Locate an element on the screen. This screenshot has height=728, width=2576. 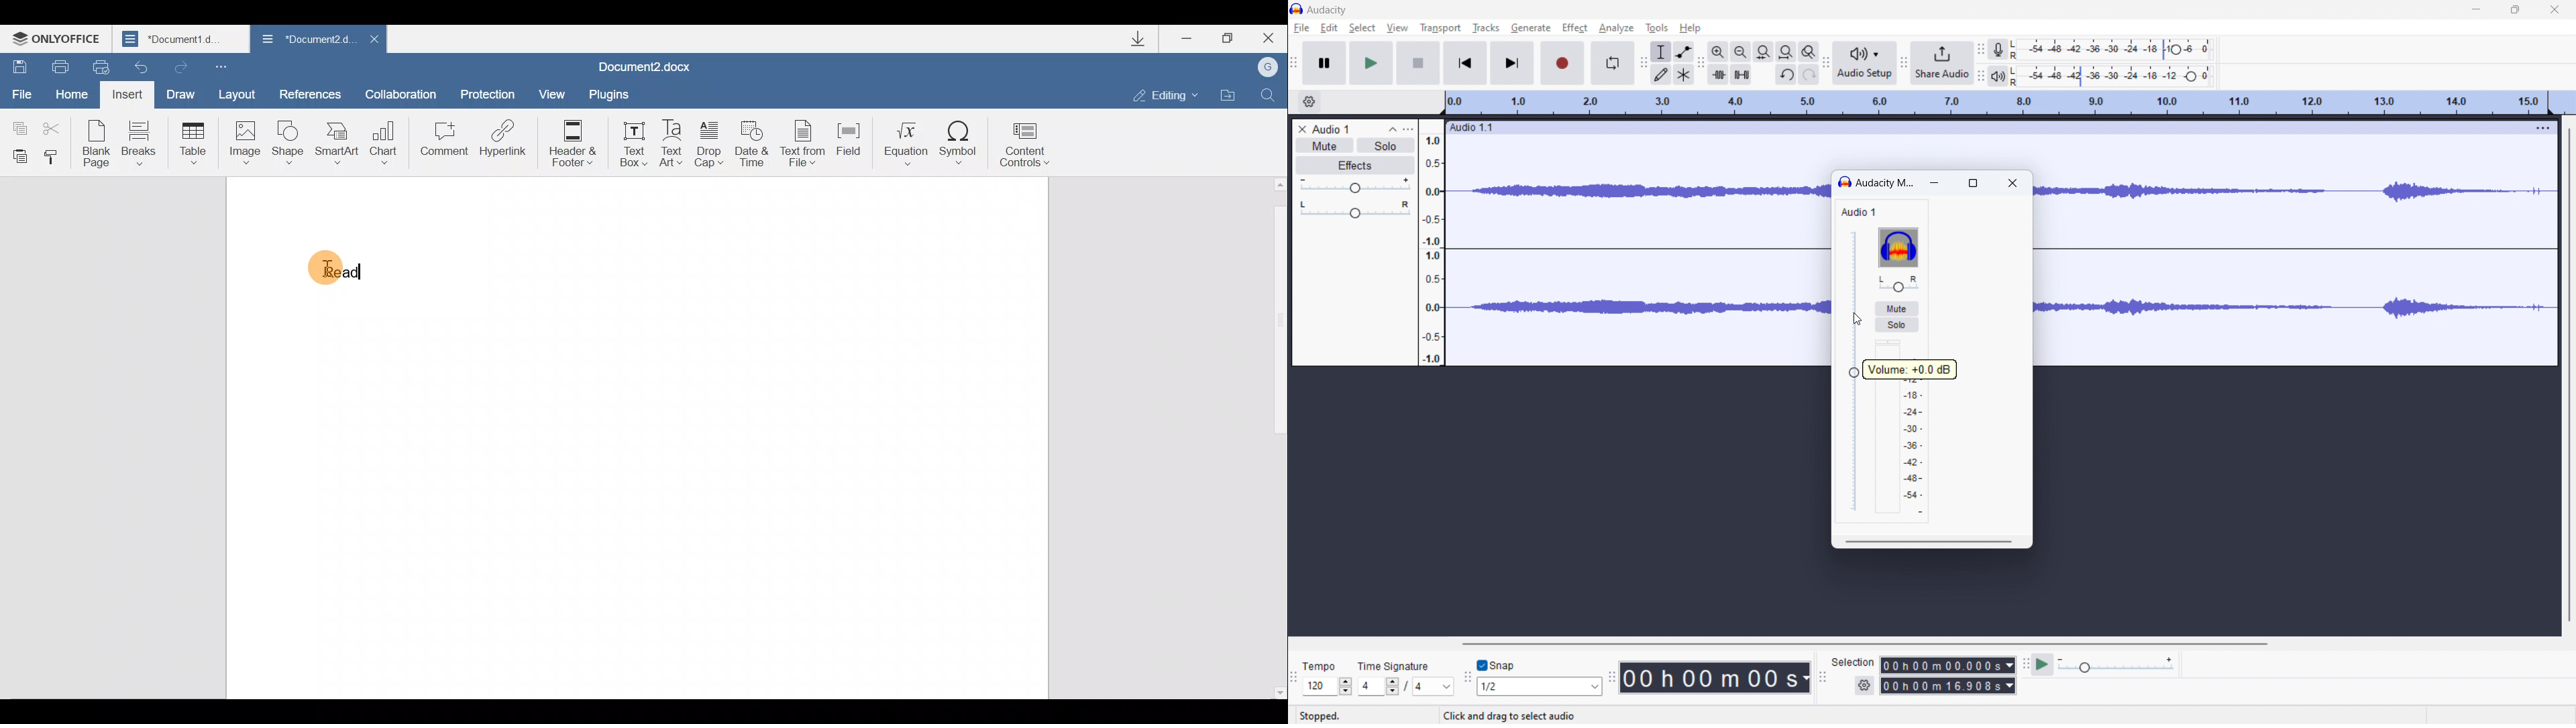
pause is located at coordinates (1324, 63).